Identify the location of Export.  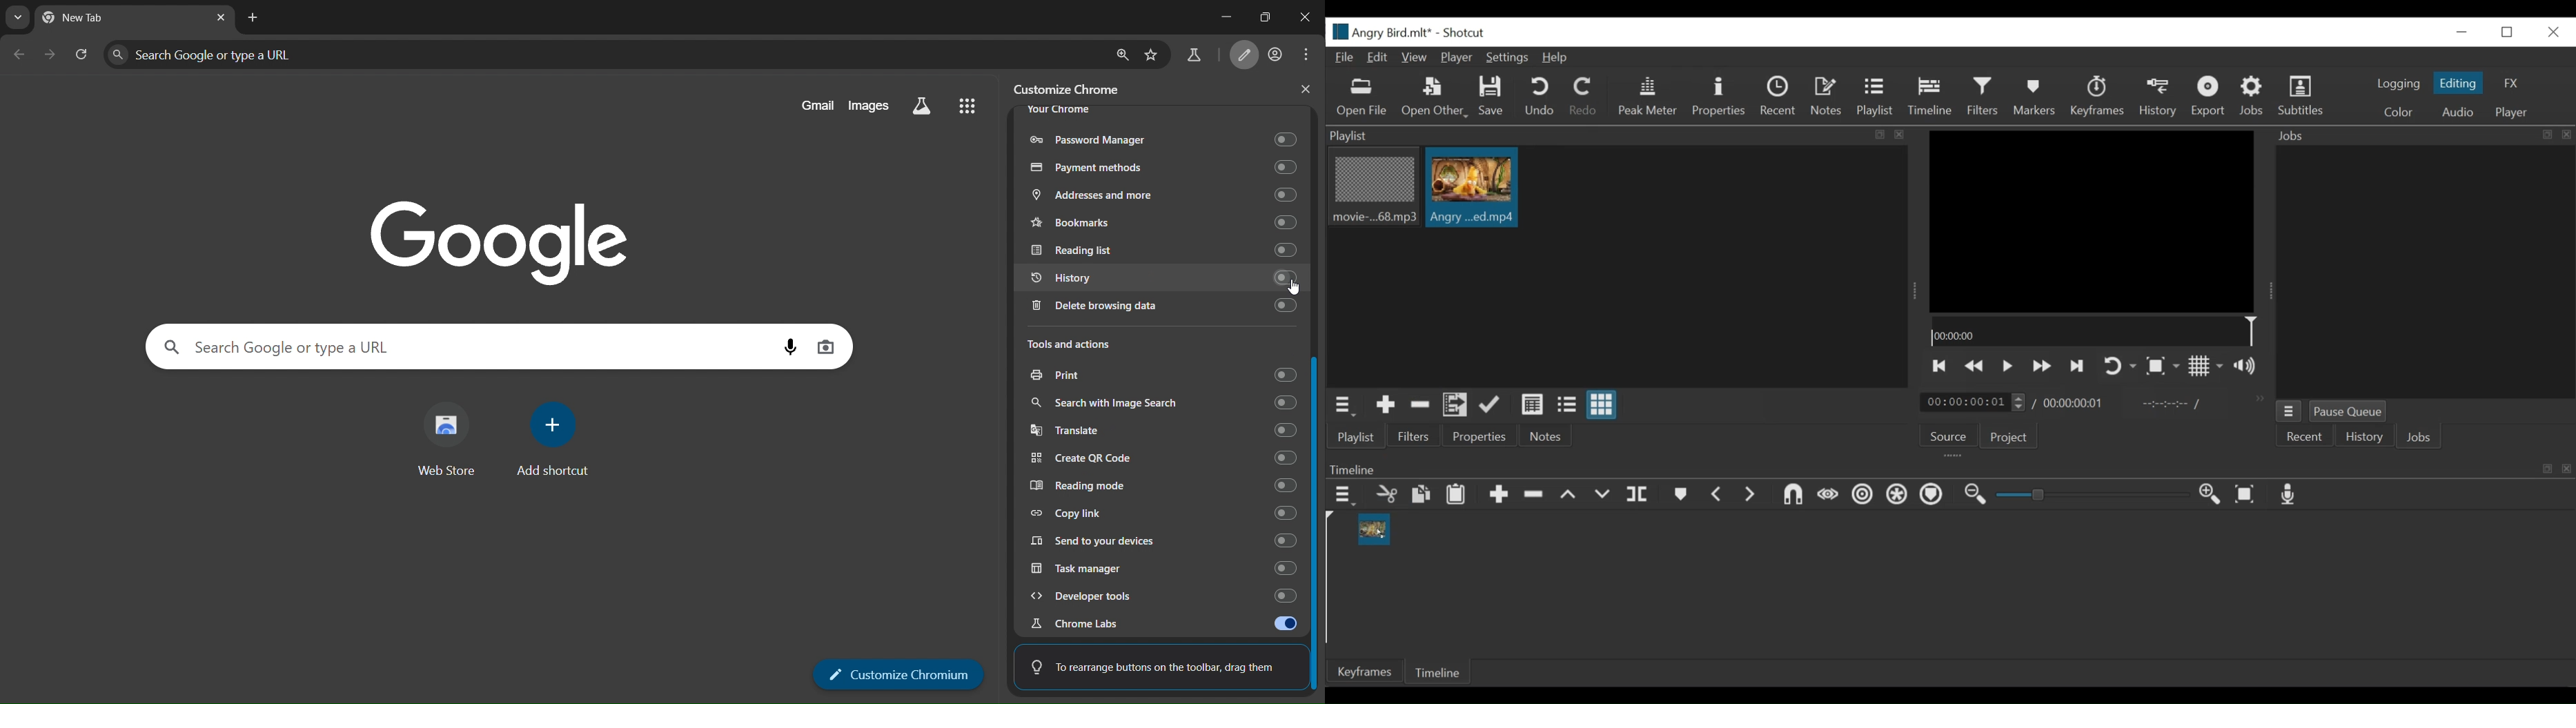
(2208, 97).